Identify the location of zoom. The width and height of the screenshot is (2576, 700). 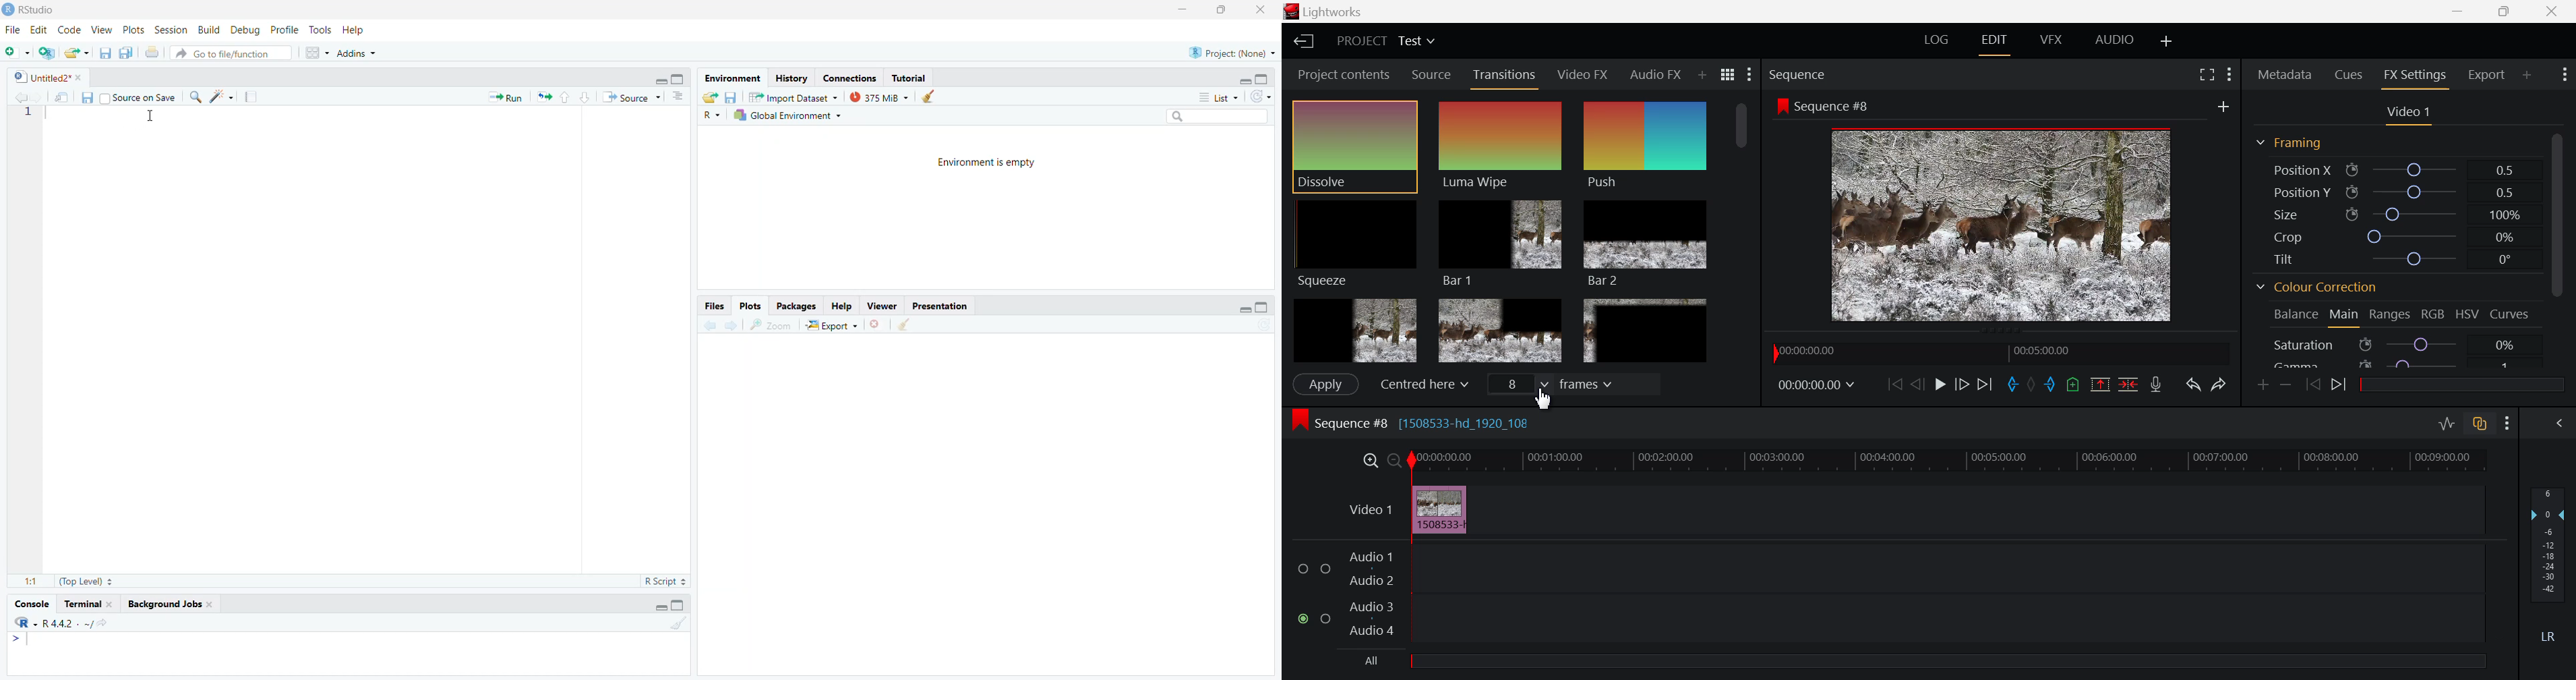
(771, 325).